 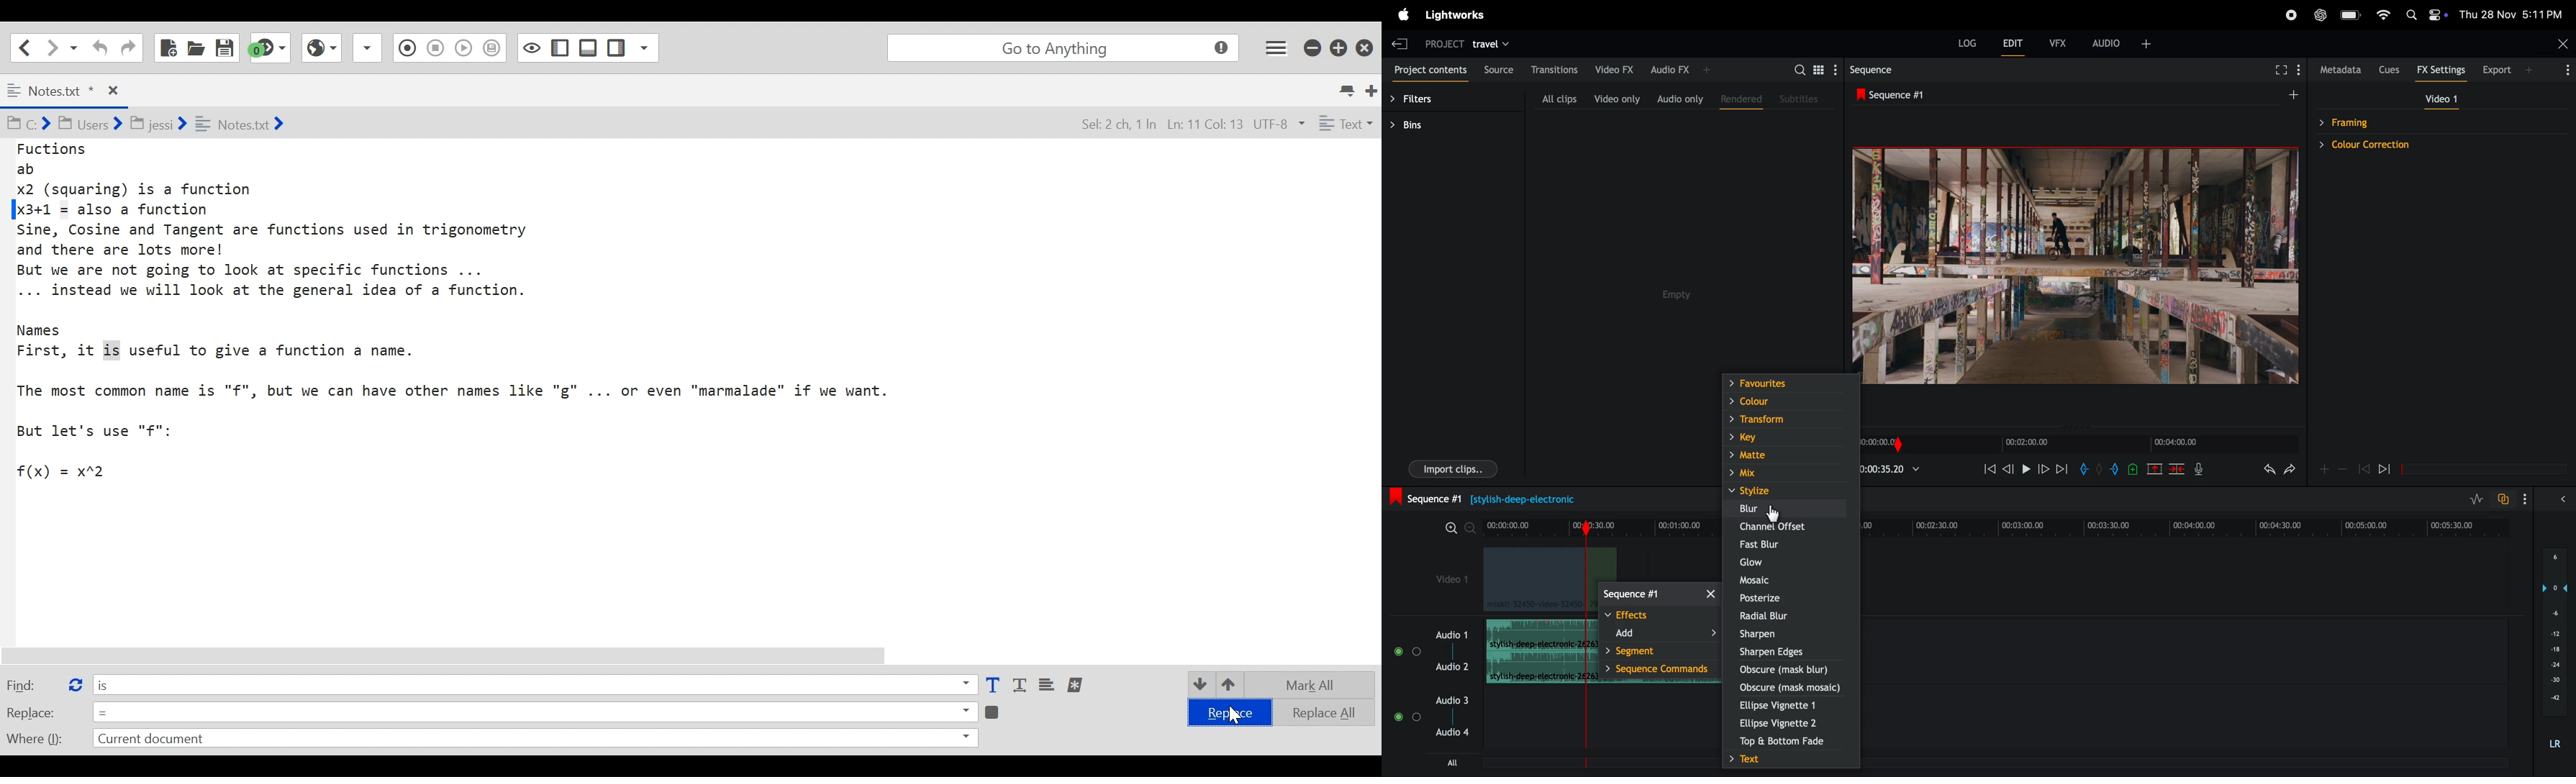 I want to click on show settings menu, so click(x=1835, y=70).